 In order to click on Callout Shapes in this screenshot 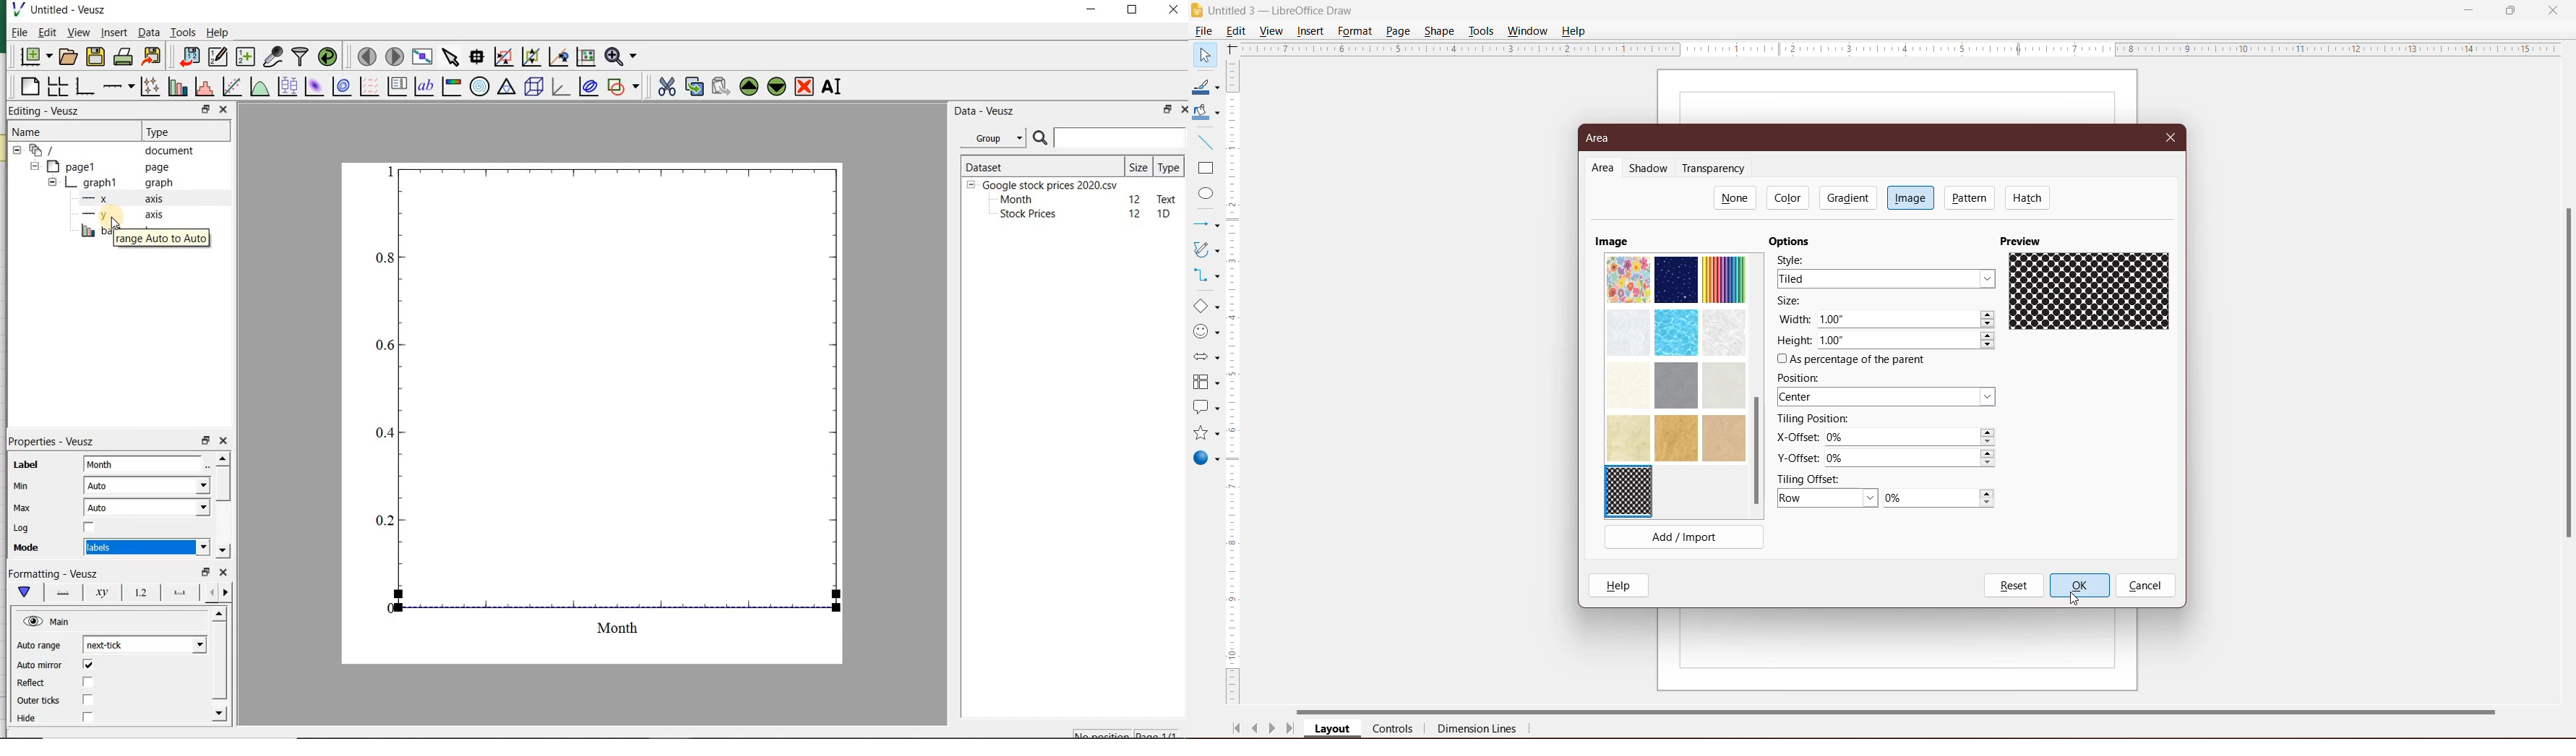, I will do `click(1205, 409)`.